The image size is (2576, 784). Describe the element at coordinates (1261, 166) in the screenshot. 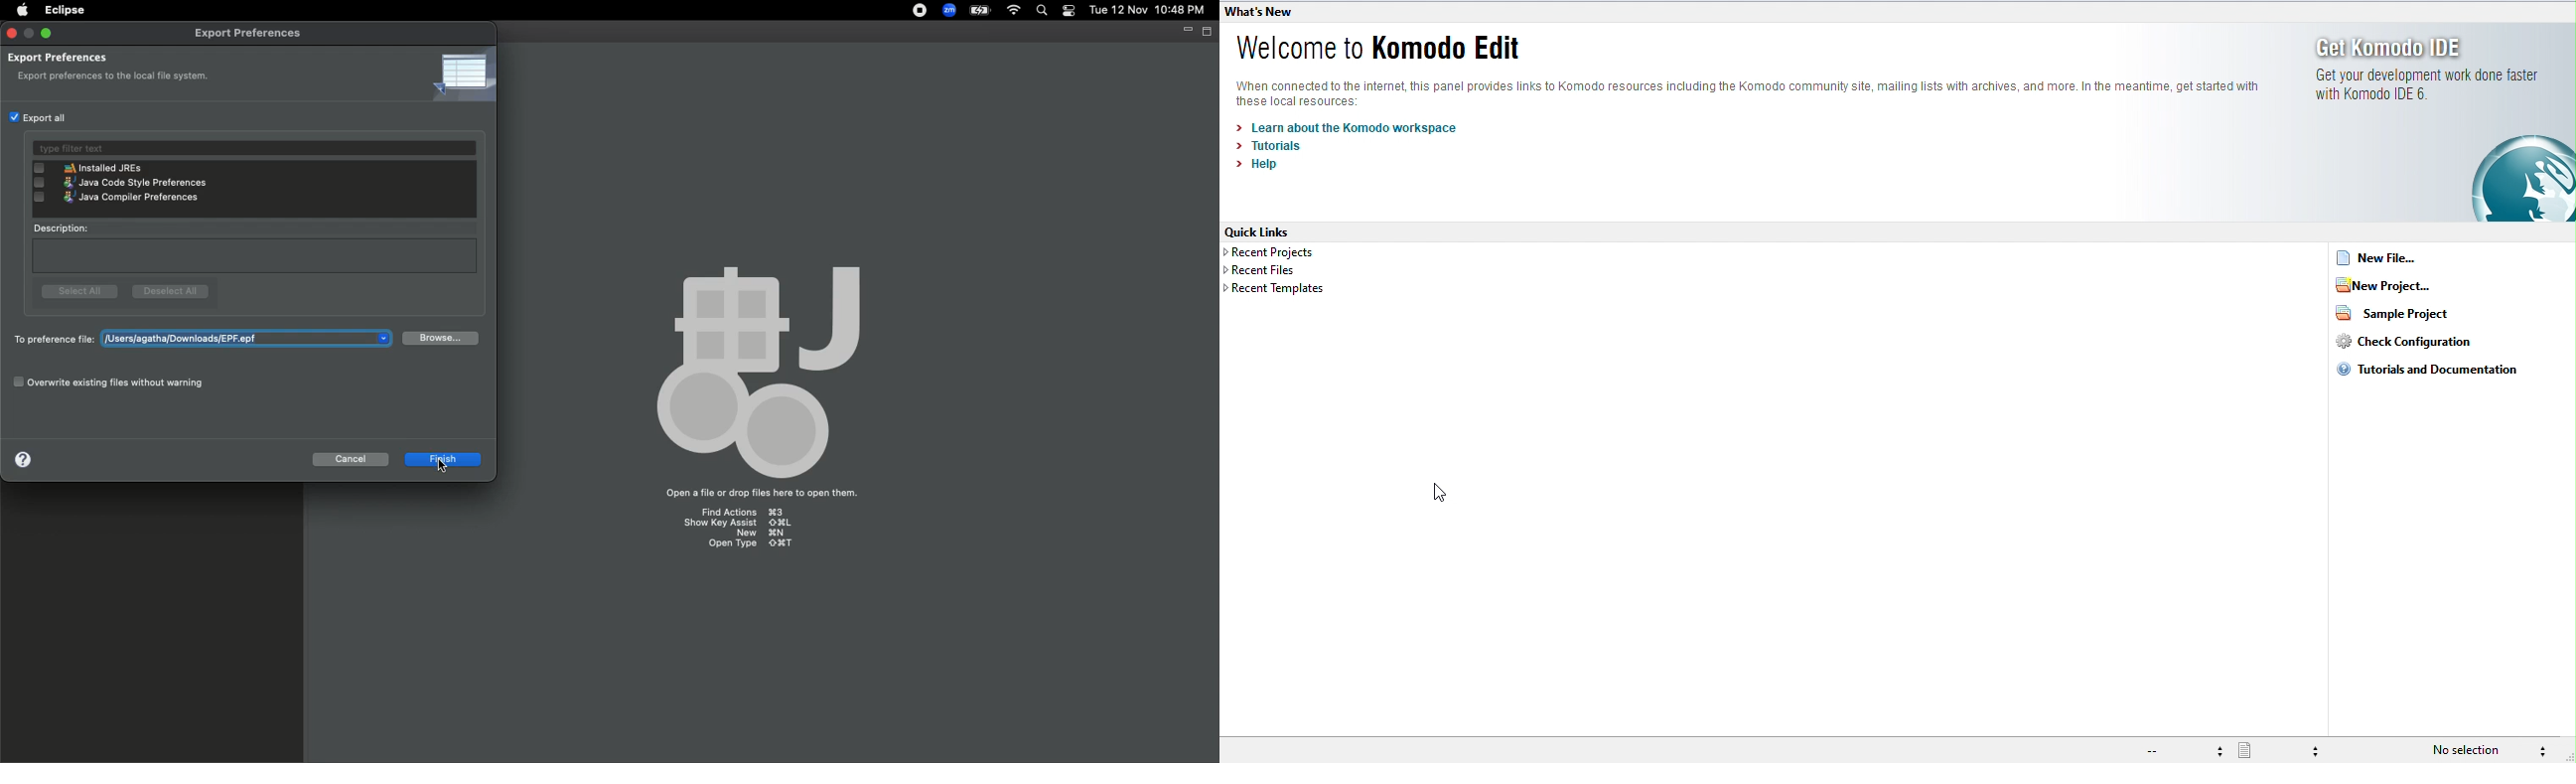

I see `help` at that location.